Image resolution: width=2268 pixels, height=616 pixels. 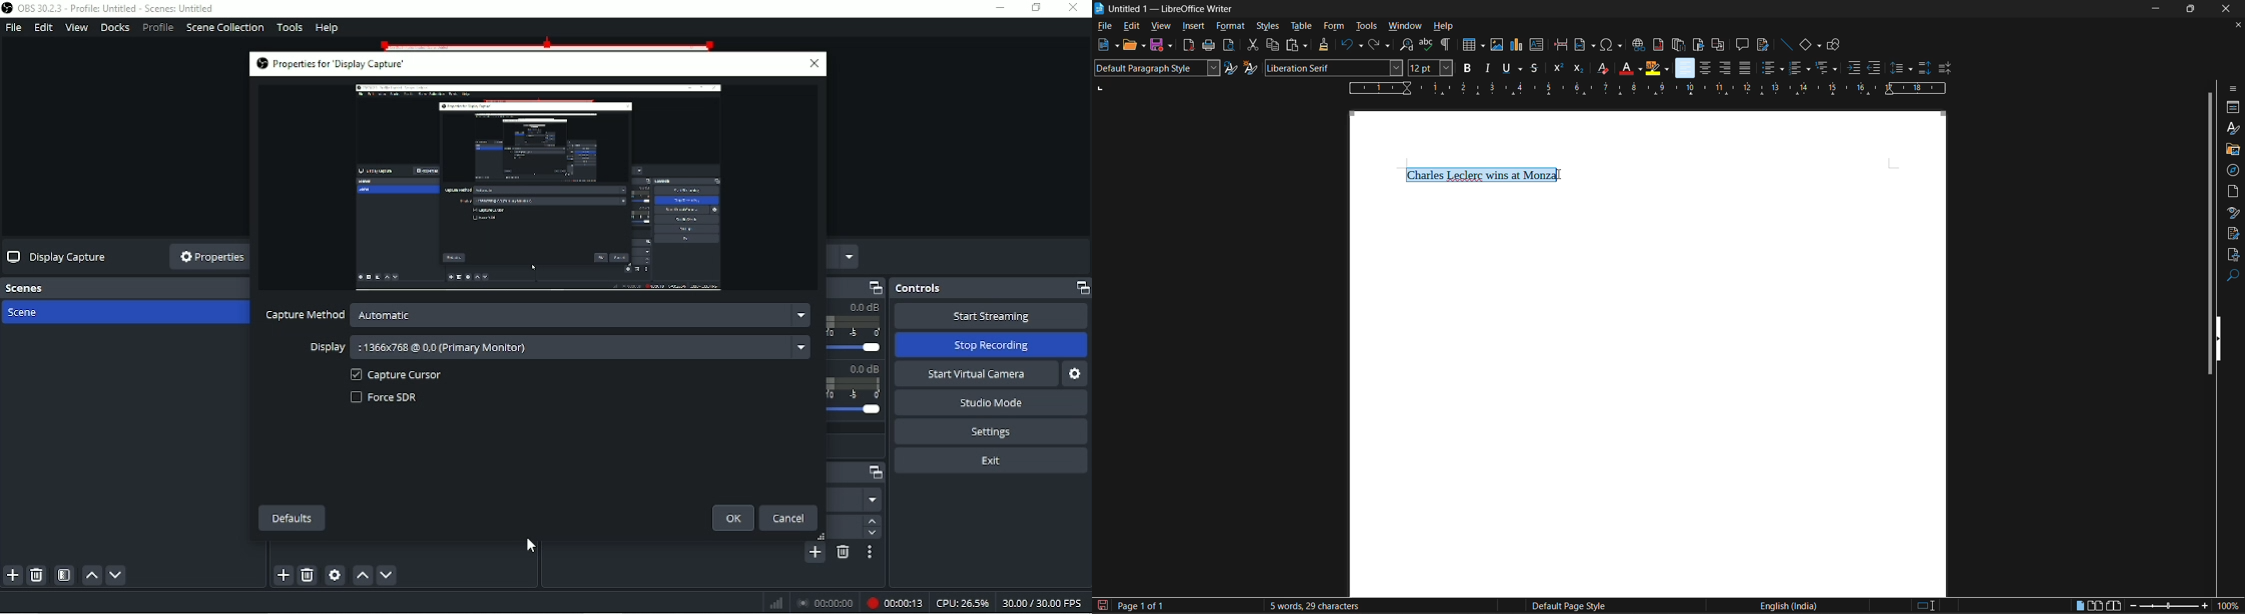 What do you see at coordinates (1534, 68) in the screenshot?
I see `strikethorugh` at bounding box center [1534, 68].